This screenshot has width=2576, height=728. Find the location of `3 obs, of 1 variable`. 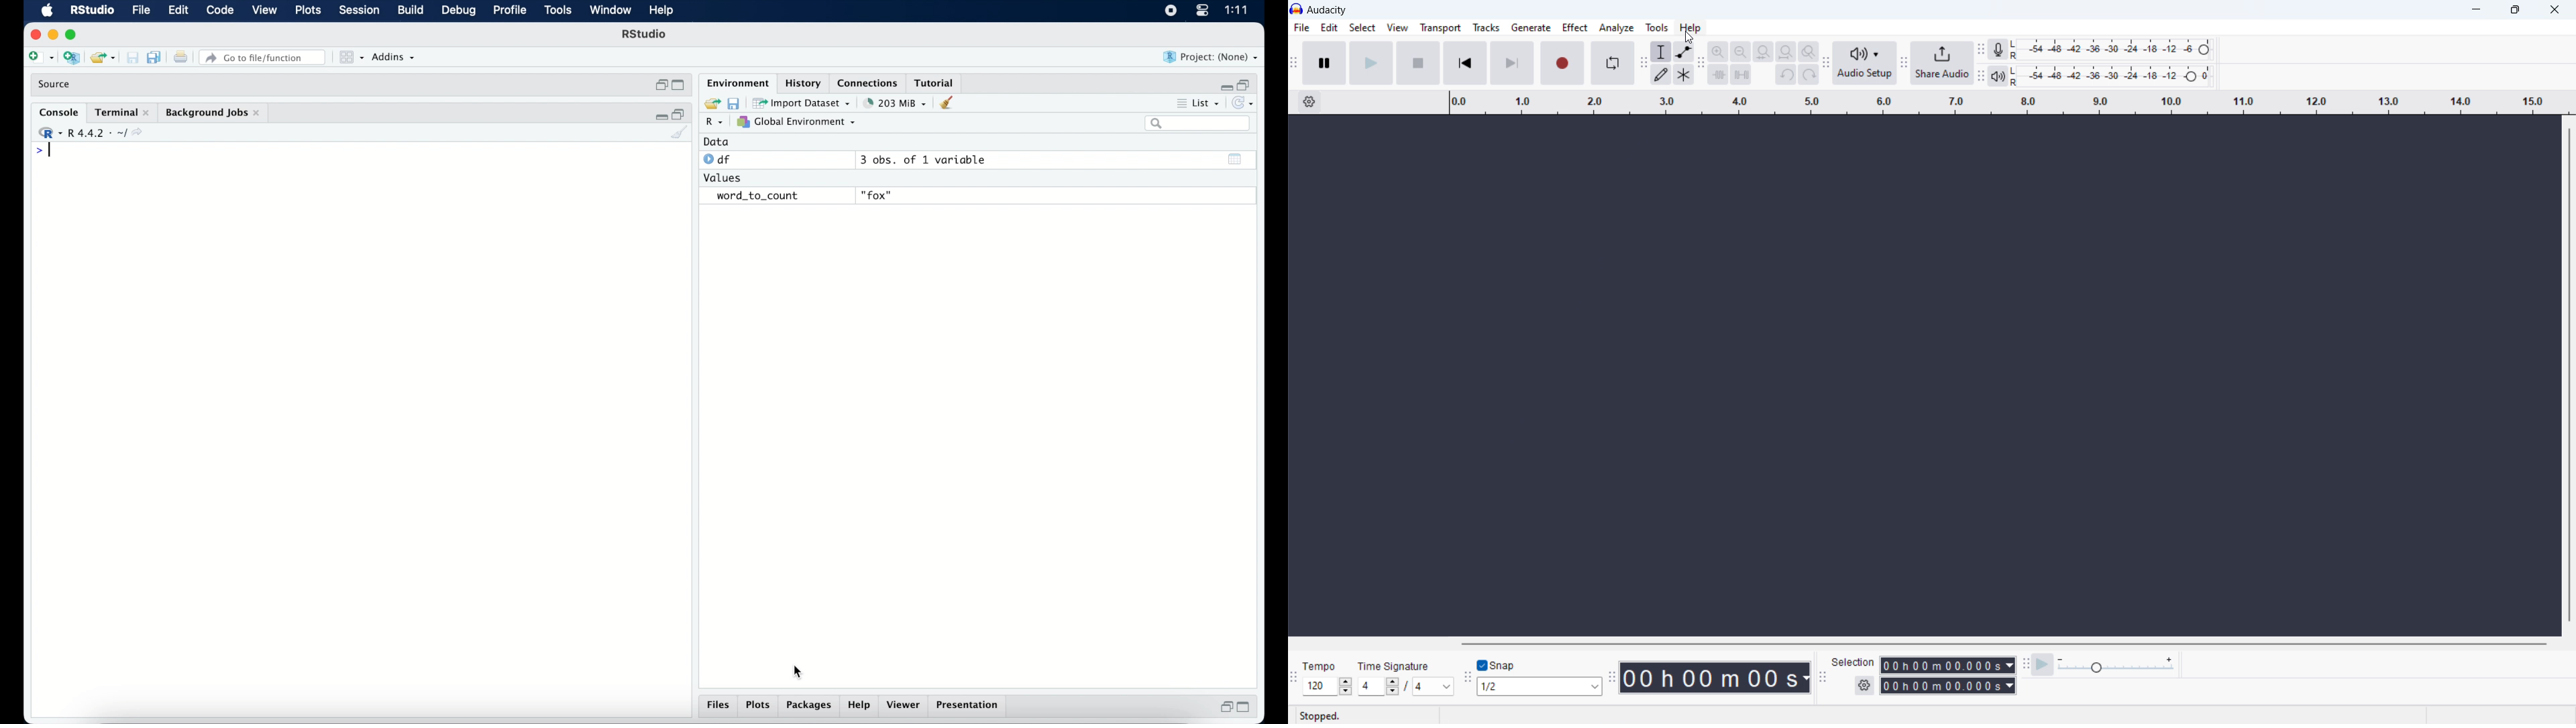

3 obs, of 1 variable is located at coordinates (929, 160).